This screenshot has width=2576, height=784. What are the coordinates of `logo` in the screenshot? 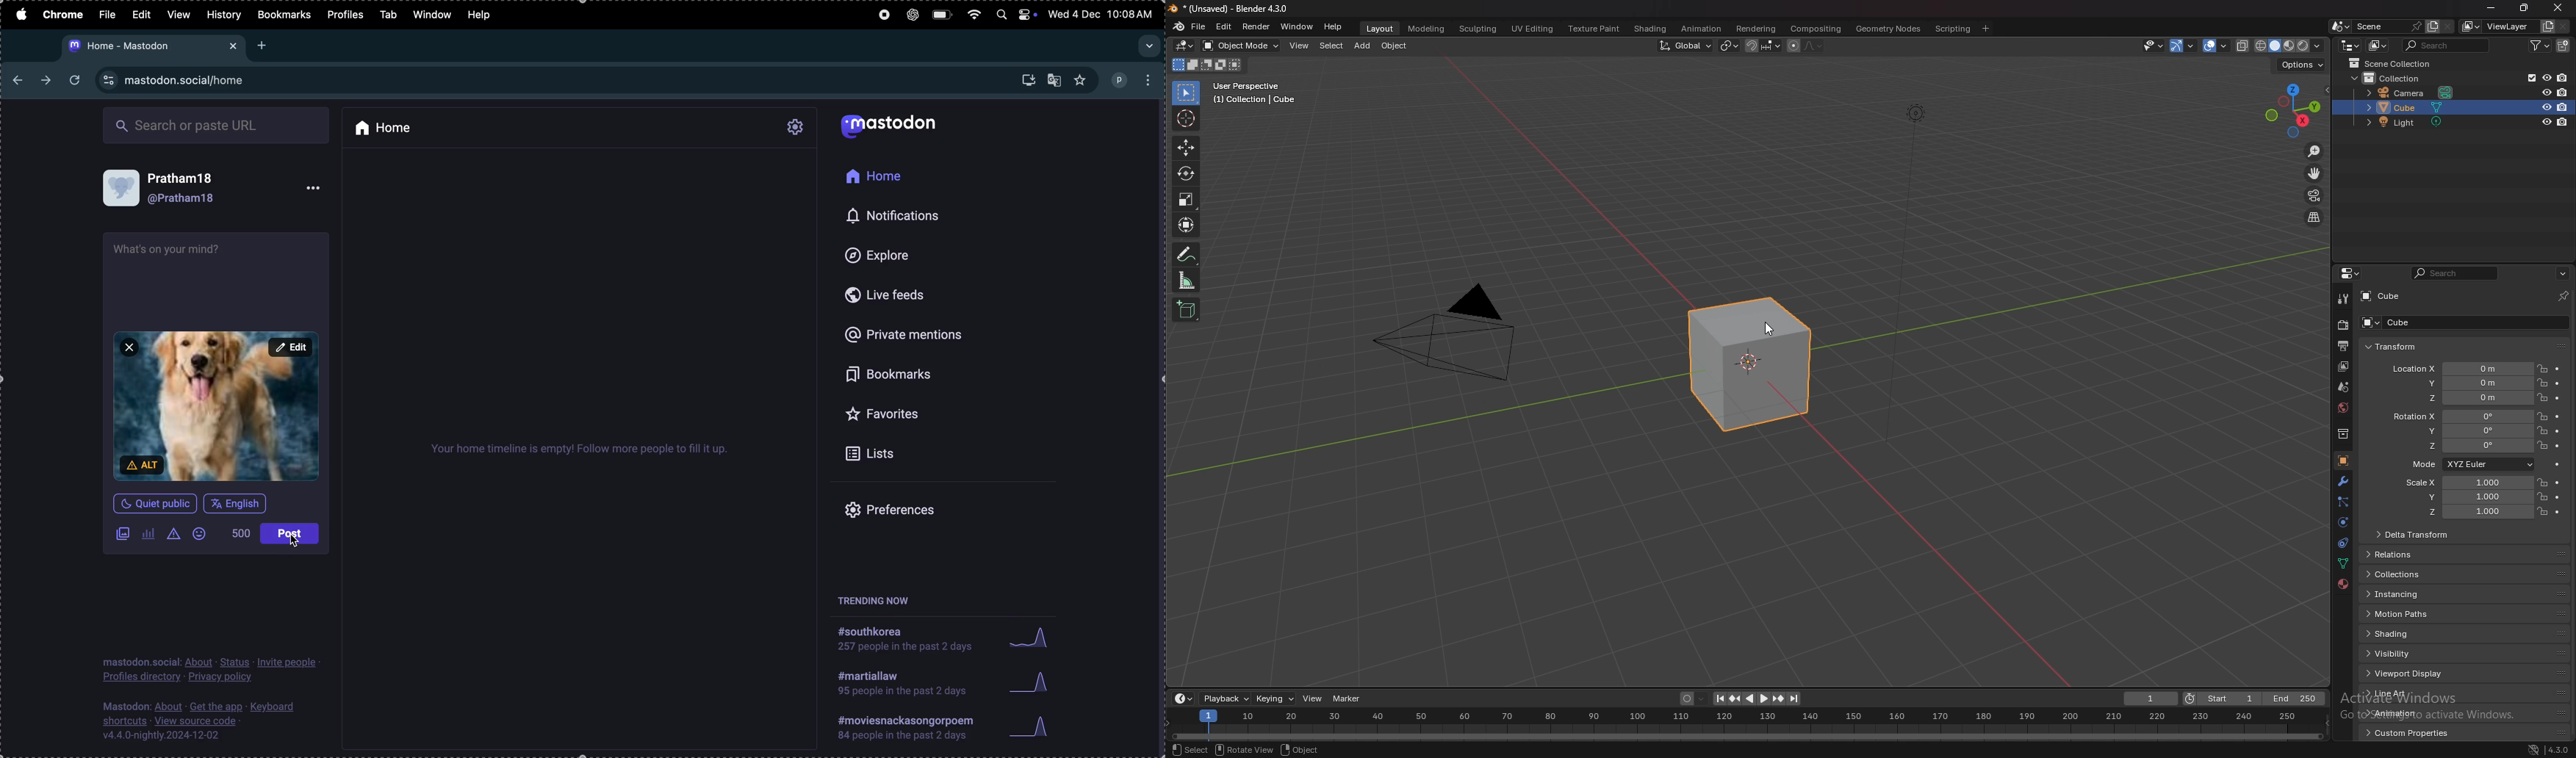 It's located at (897, 127).